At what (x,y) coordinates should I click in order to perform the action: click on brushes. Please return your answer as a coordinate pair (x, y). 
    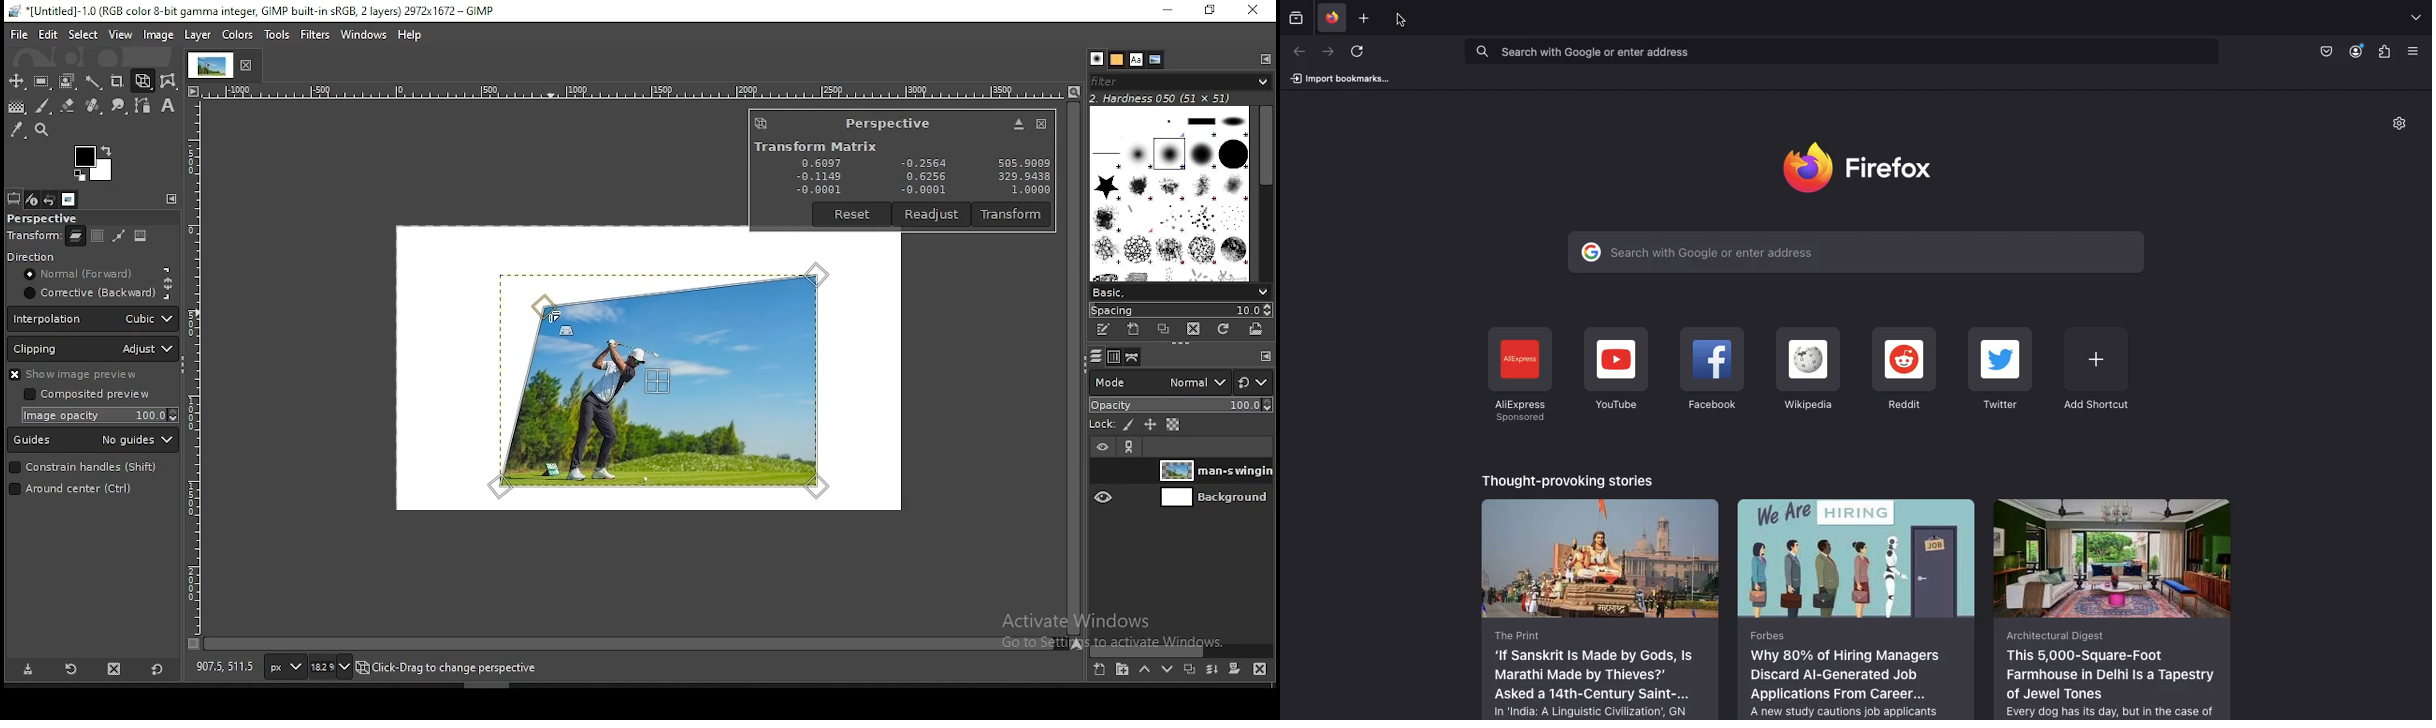
    Looking at the image, I should click on (1170, 194).